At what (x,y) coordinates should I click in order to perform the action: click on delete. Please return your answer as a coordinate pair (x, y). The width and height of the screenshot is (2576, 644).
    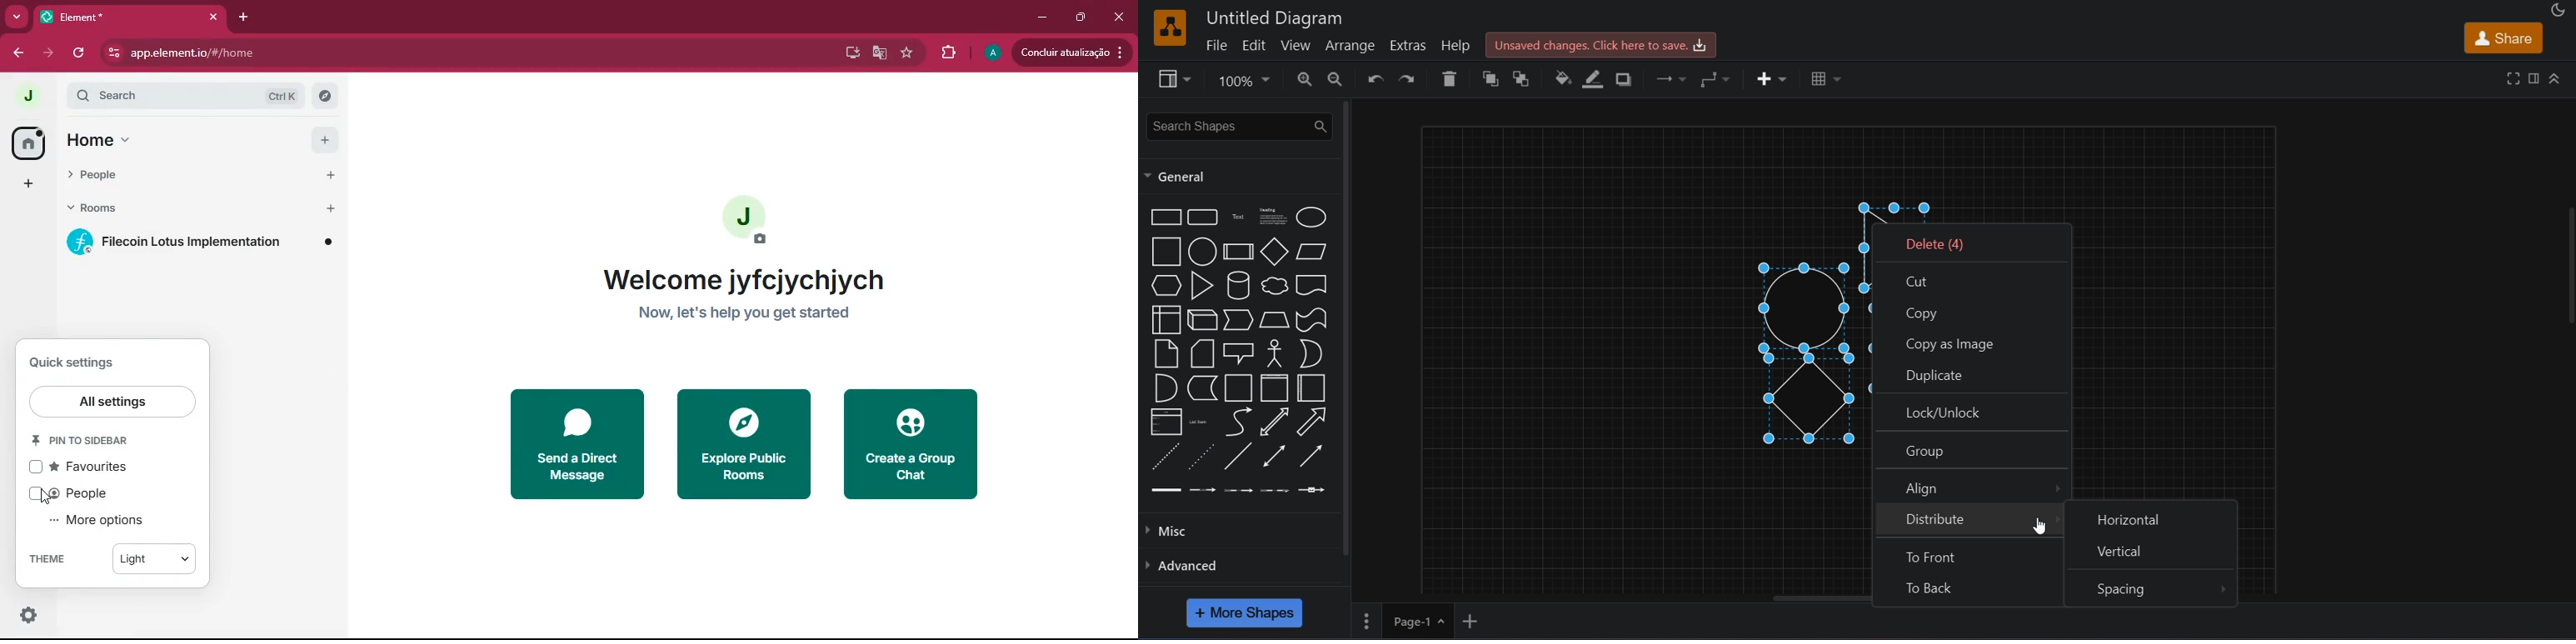
    Looking at the image, I should click on (1970, 243).